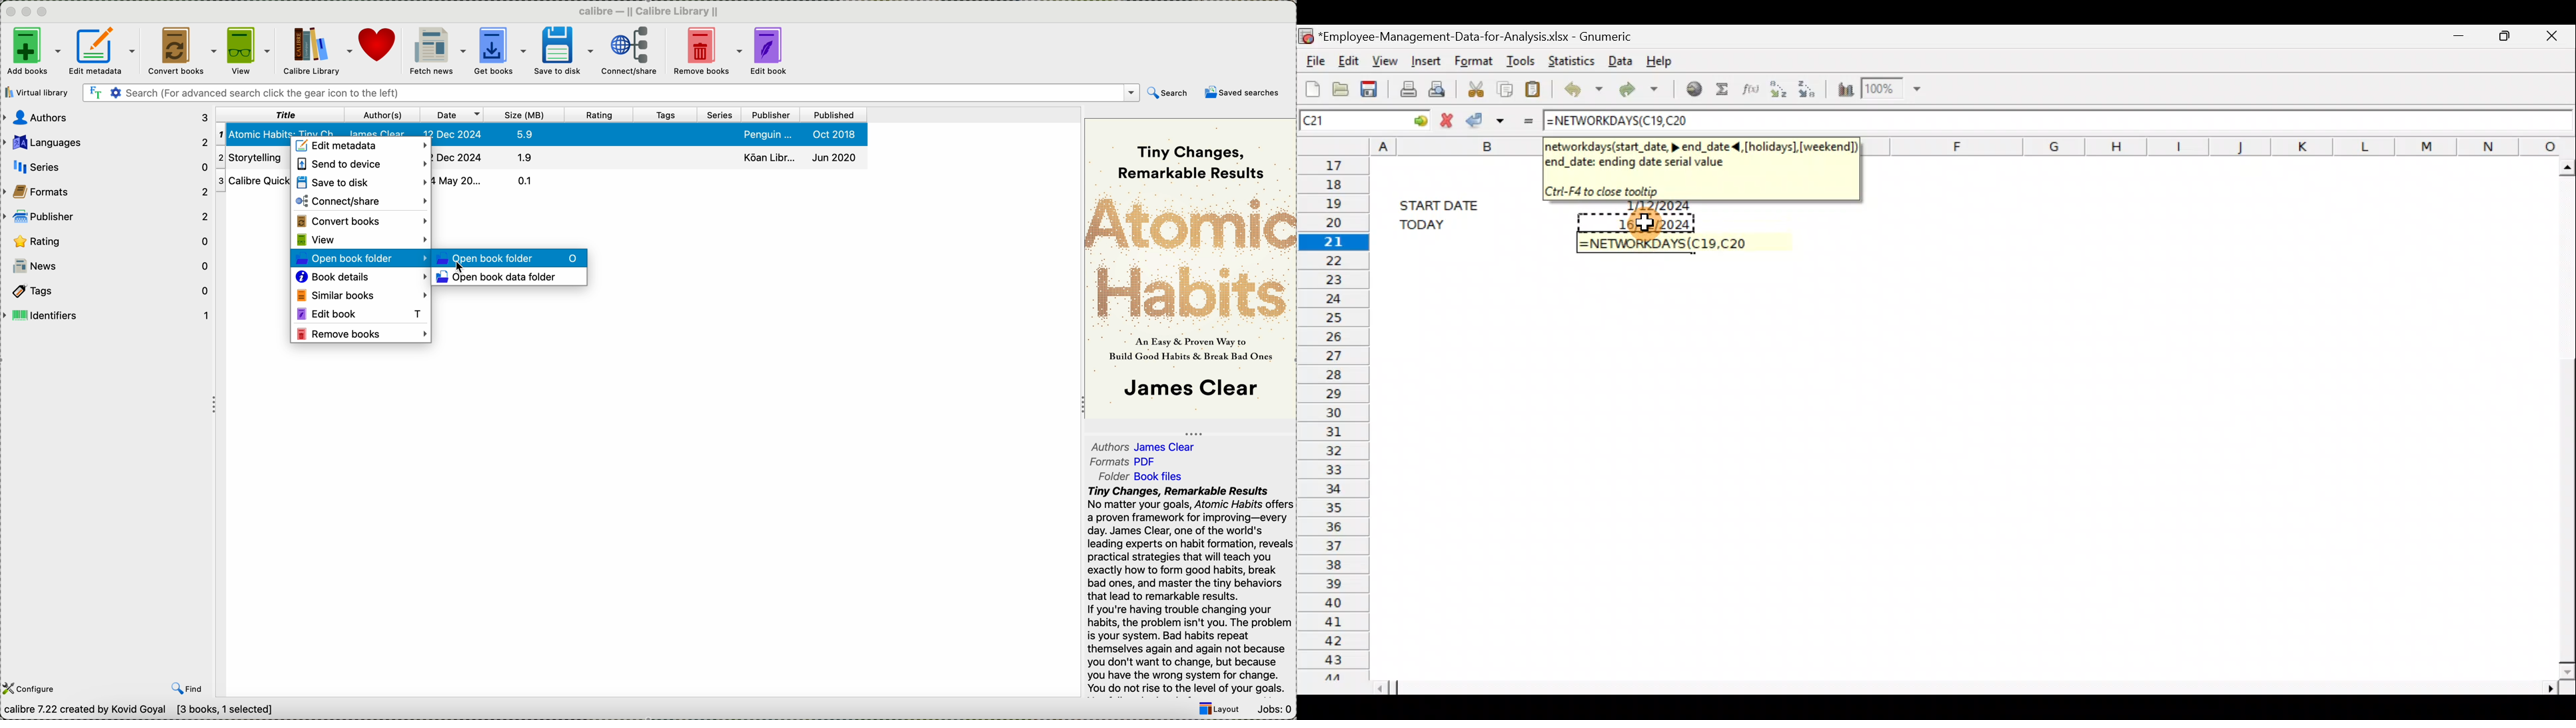 The height and width of the screenshot is (728, 2576). I want to click on 16/12/2024, so click(1651, 225).